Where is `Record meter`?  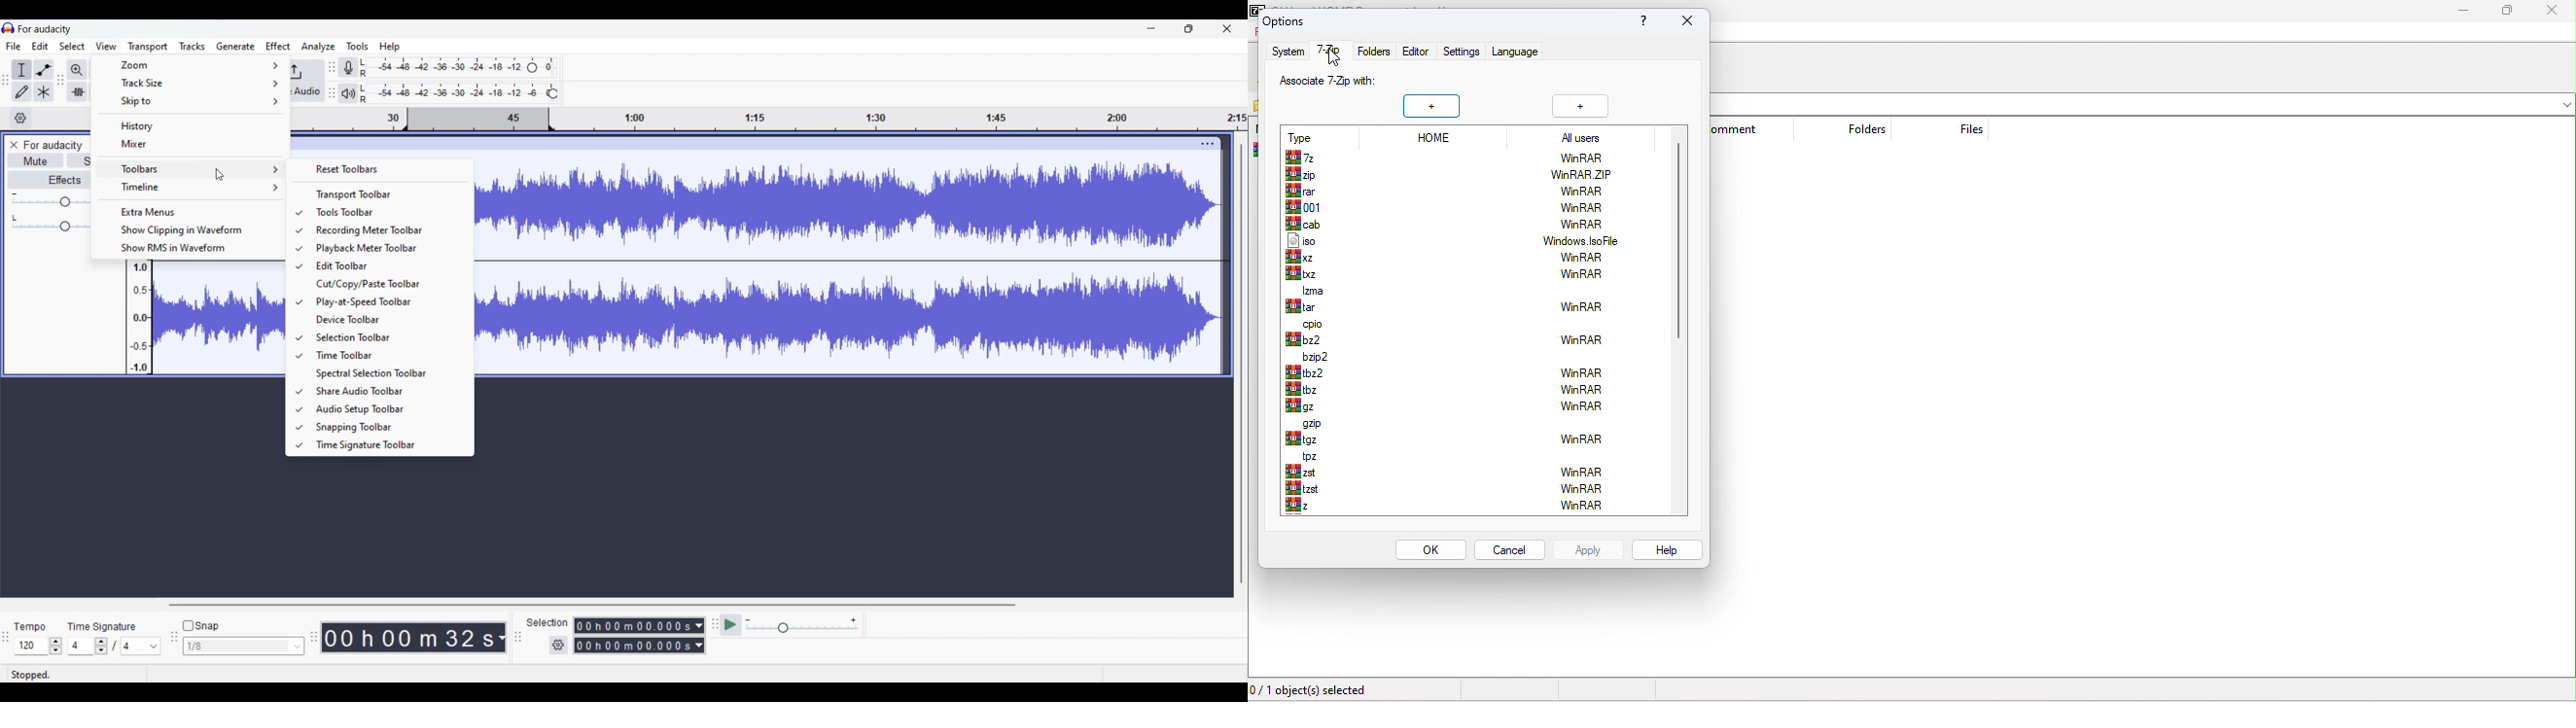
Record meter is located at coordinates (348, 67).